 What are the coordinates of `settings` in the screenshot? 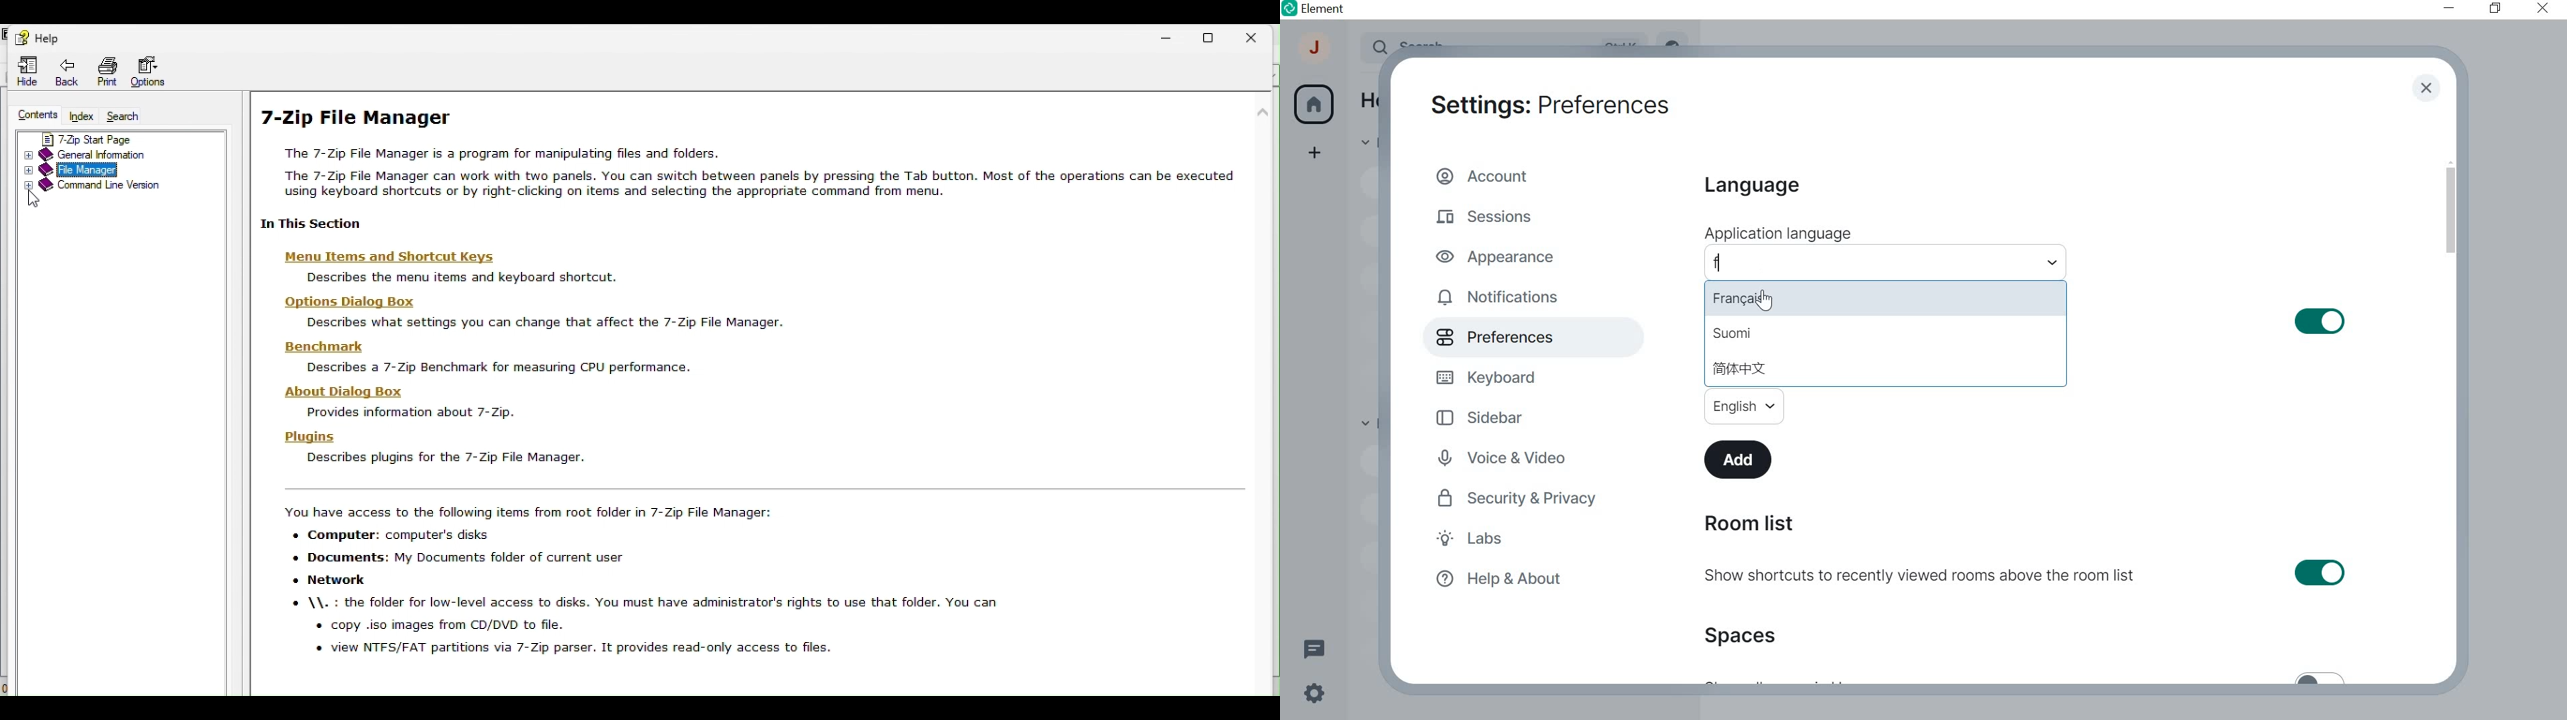 It's located at (1312, 696).